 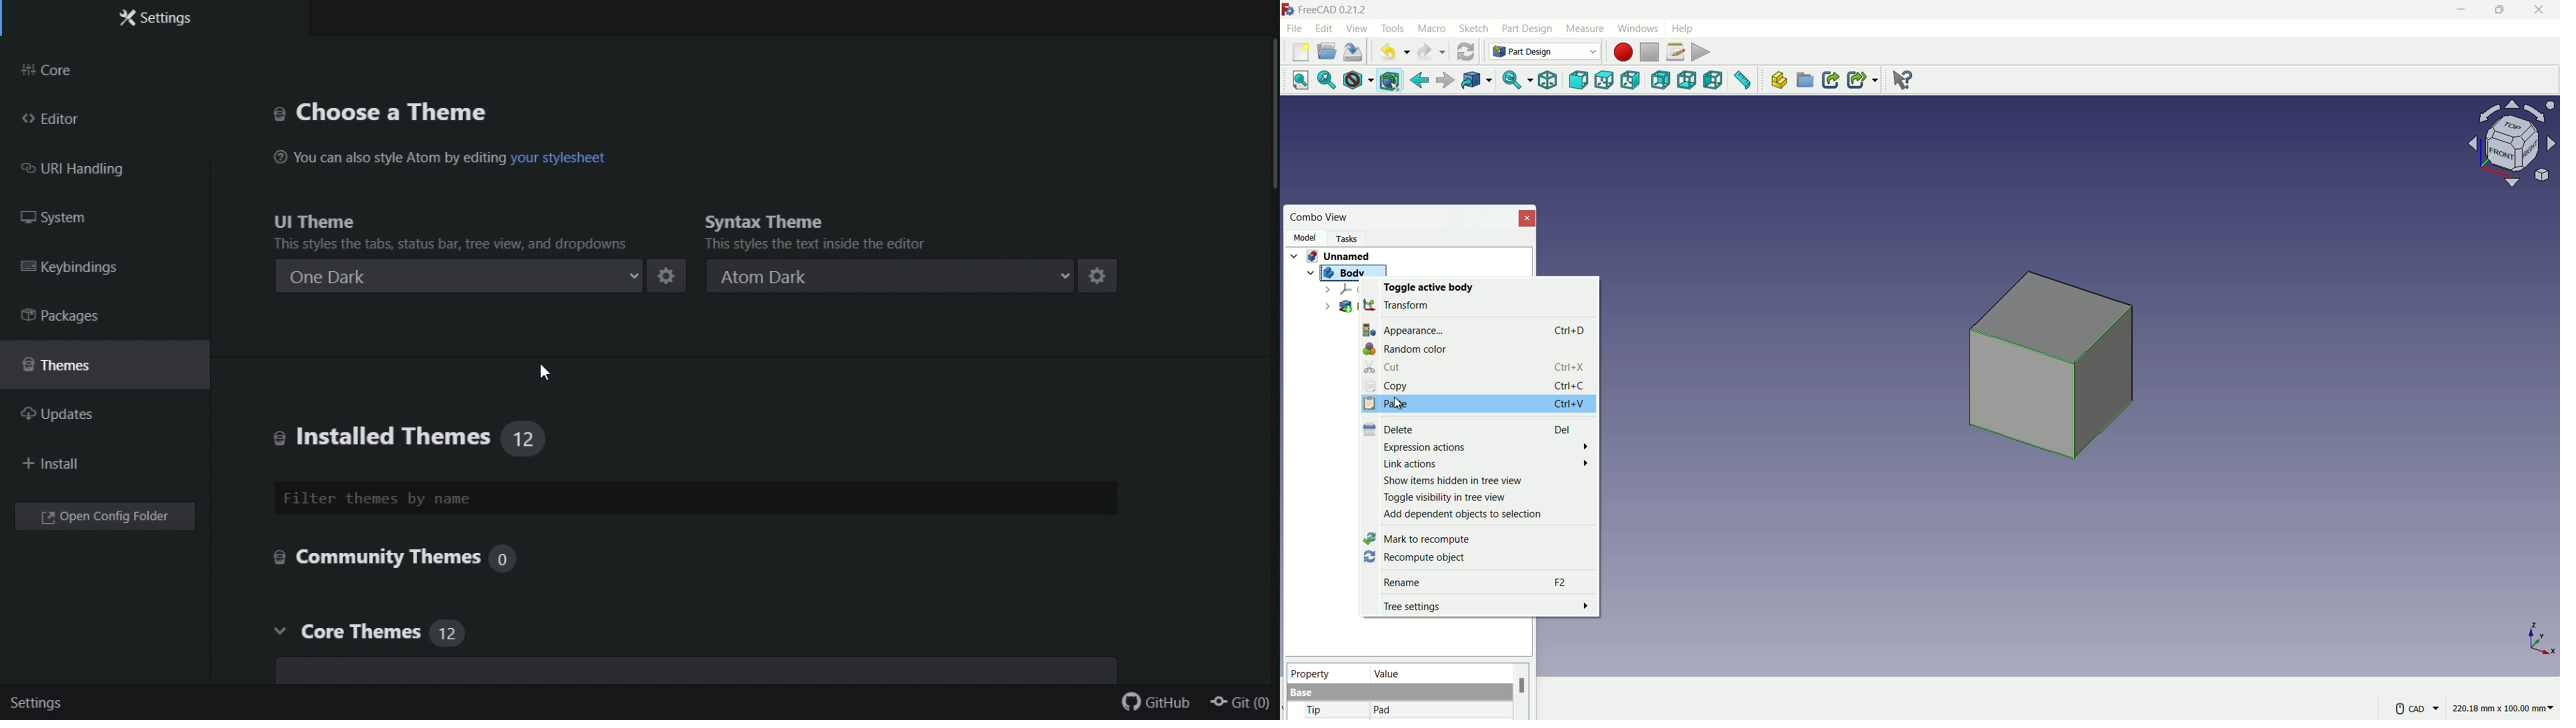 What do you see at coordinates (1326, 672) in the screenshot?
I see `property` at bounding box center [1326, 672].